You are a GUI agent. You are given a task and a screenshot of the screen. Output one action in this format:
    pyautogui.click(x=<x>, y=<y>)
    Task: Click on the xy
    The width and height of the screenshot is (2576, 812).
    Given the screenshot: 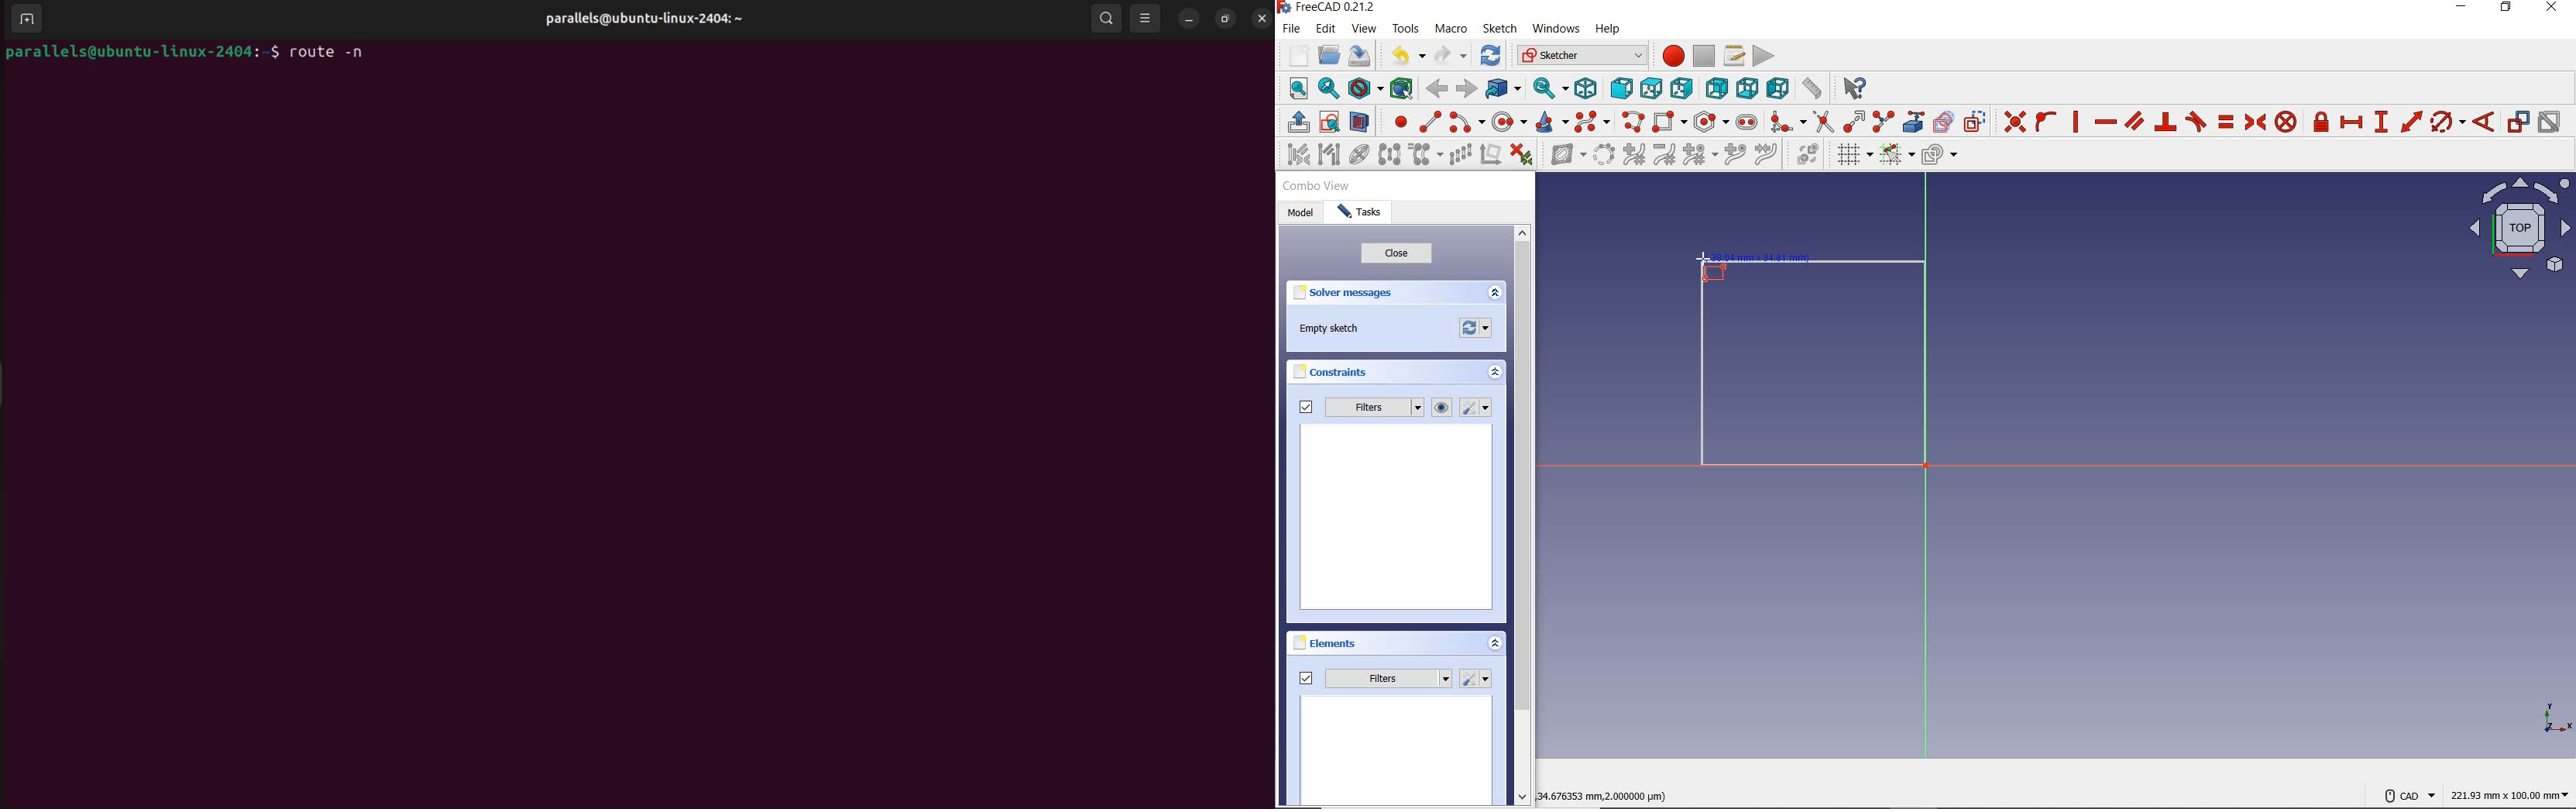 What is the action you would take?
    pyautogui.click(x=2547, y=717)
    